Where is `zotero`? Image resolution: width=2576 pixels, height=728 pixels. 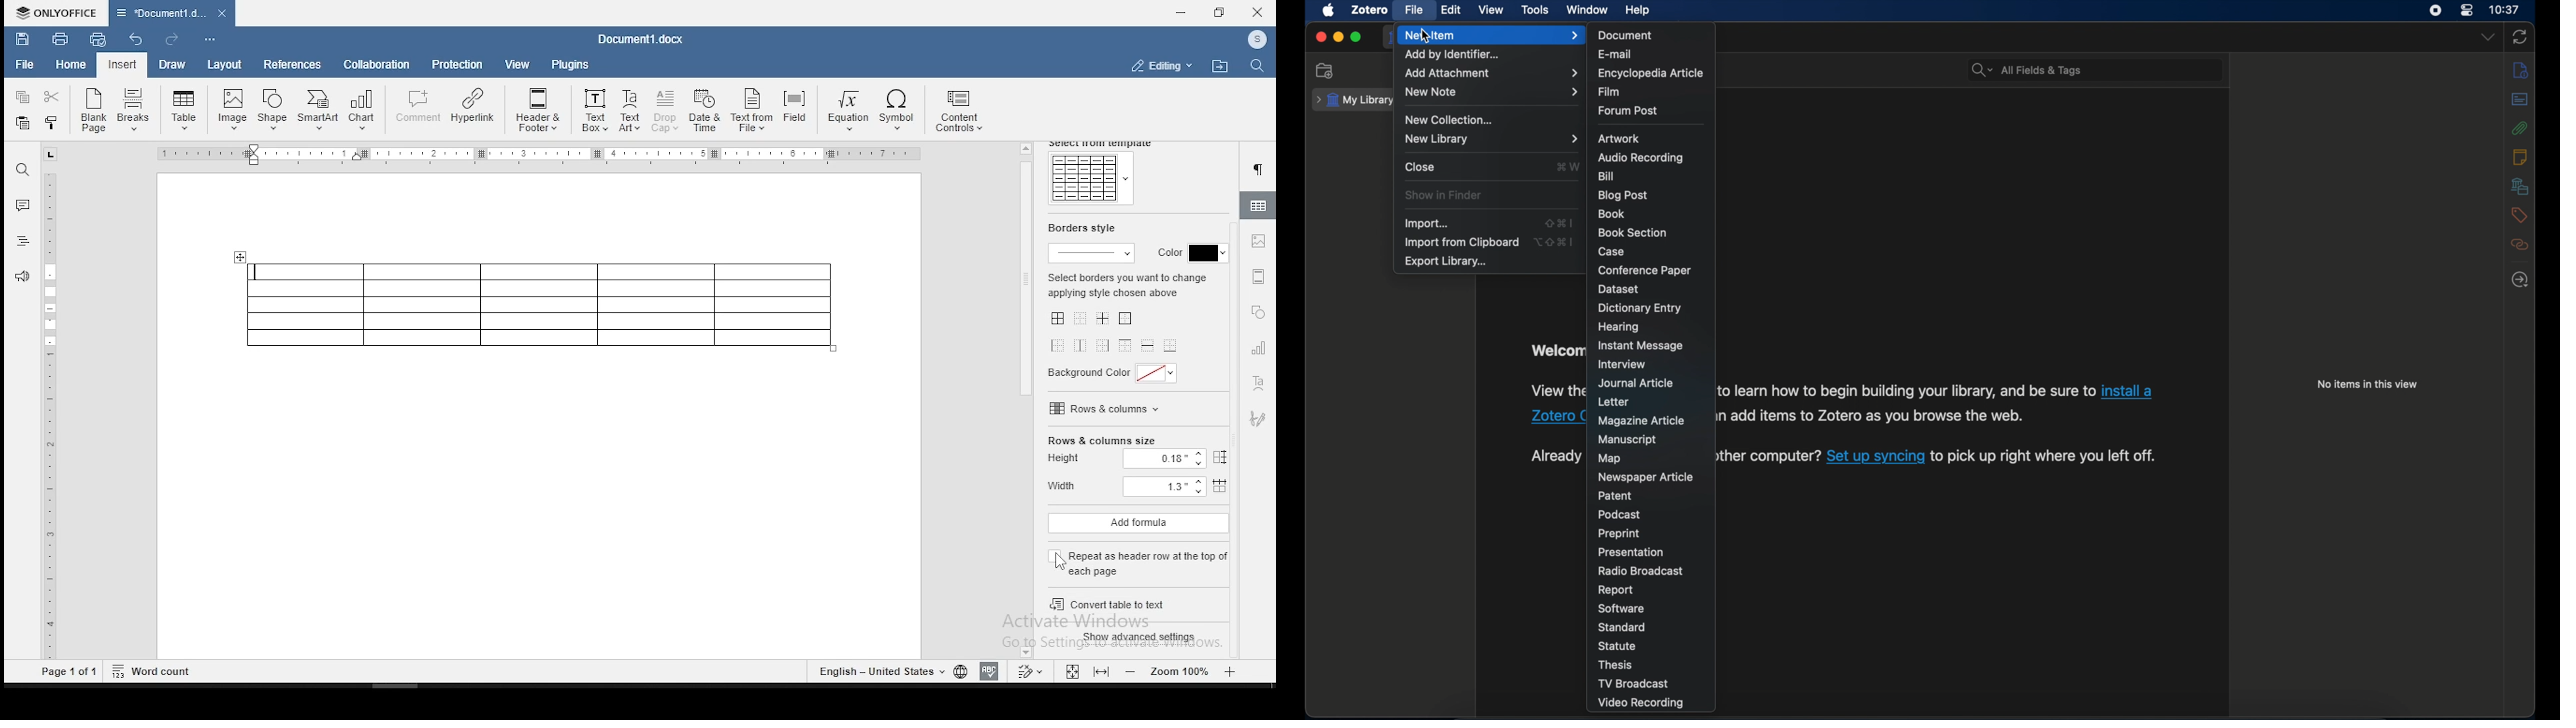
zotero is located at coordinates (1371, 10).